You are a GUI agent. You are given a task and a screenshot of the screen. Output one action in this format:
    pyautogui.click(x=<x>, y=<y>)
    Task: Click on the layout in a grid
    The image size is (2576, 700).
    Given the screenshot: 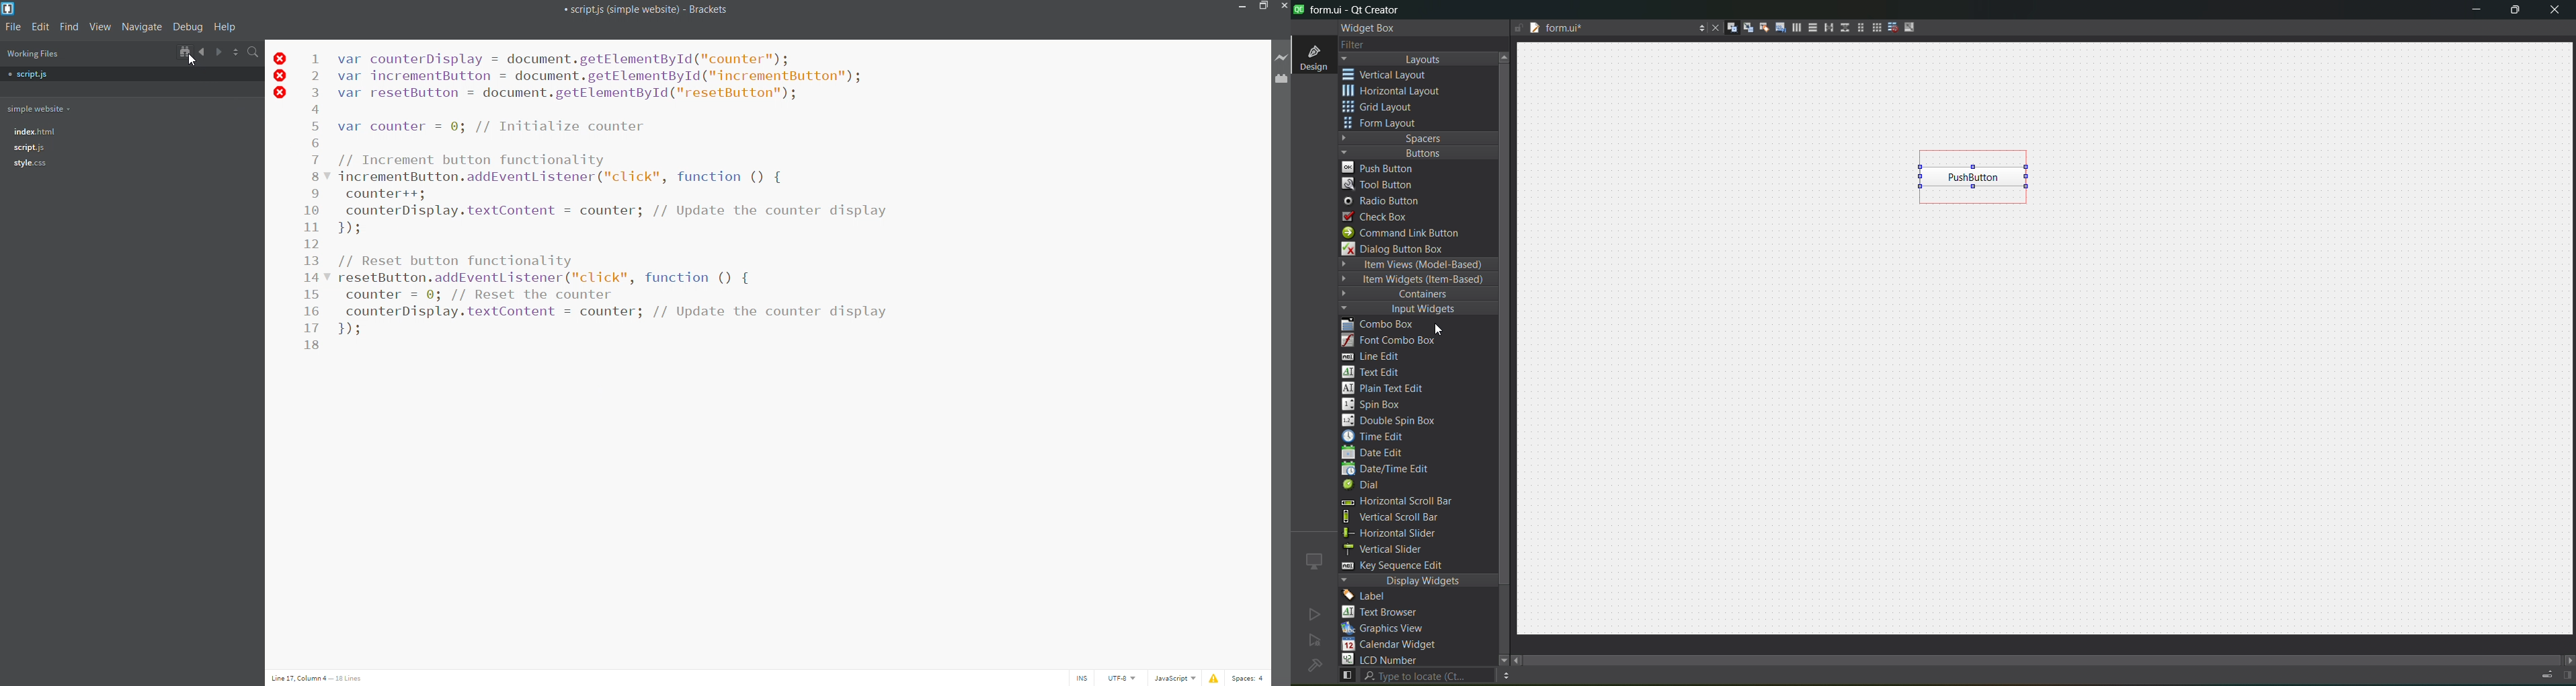 What is the action you would take?
    pyautogui.click(x=1872, y=27)
    